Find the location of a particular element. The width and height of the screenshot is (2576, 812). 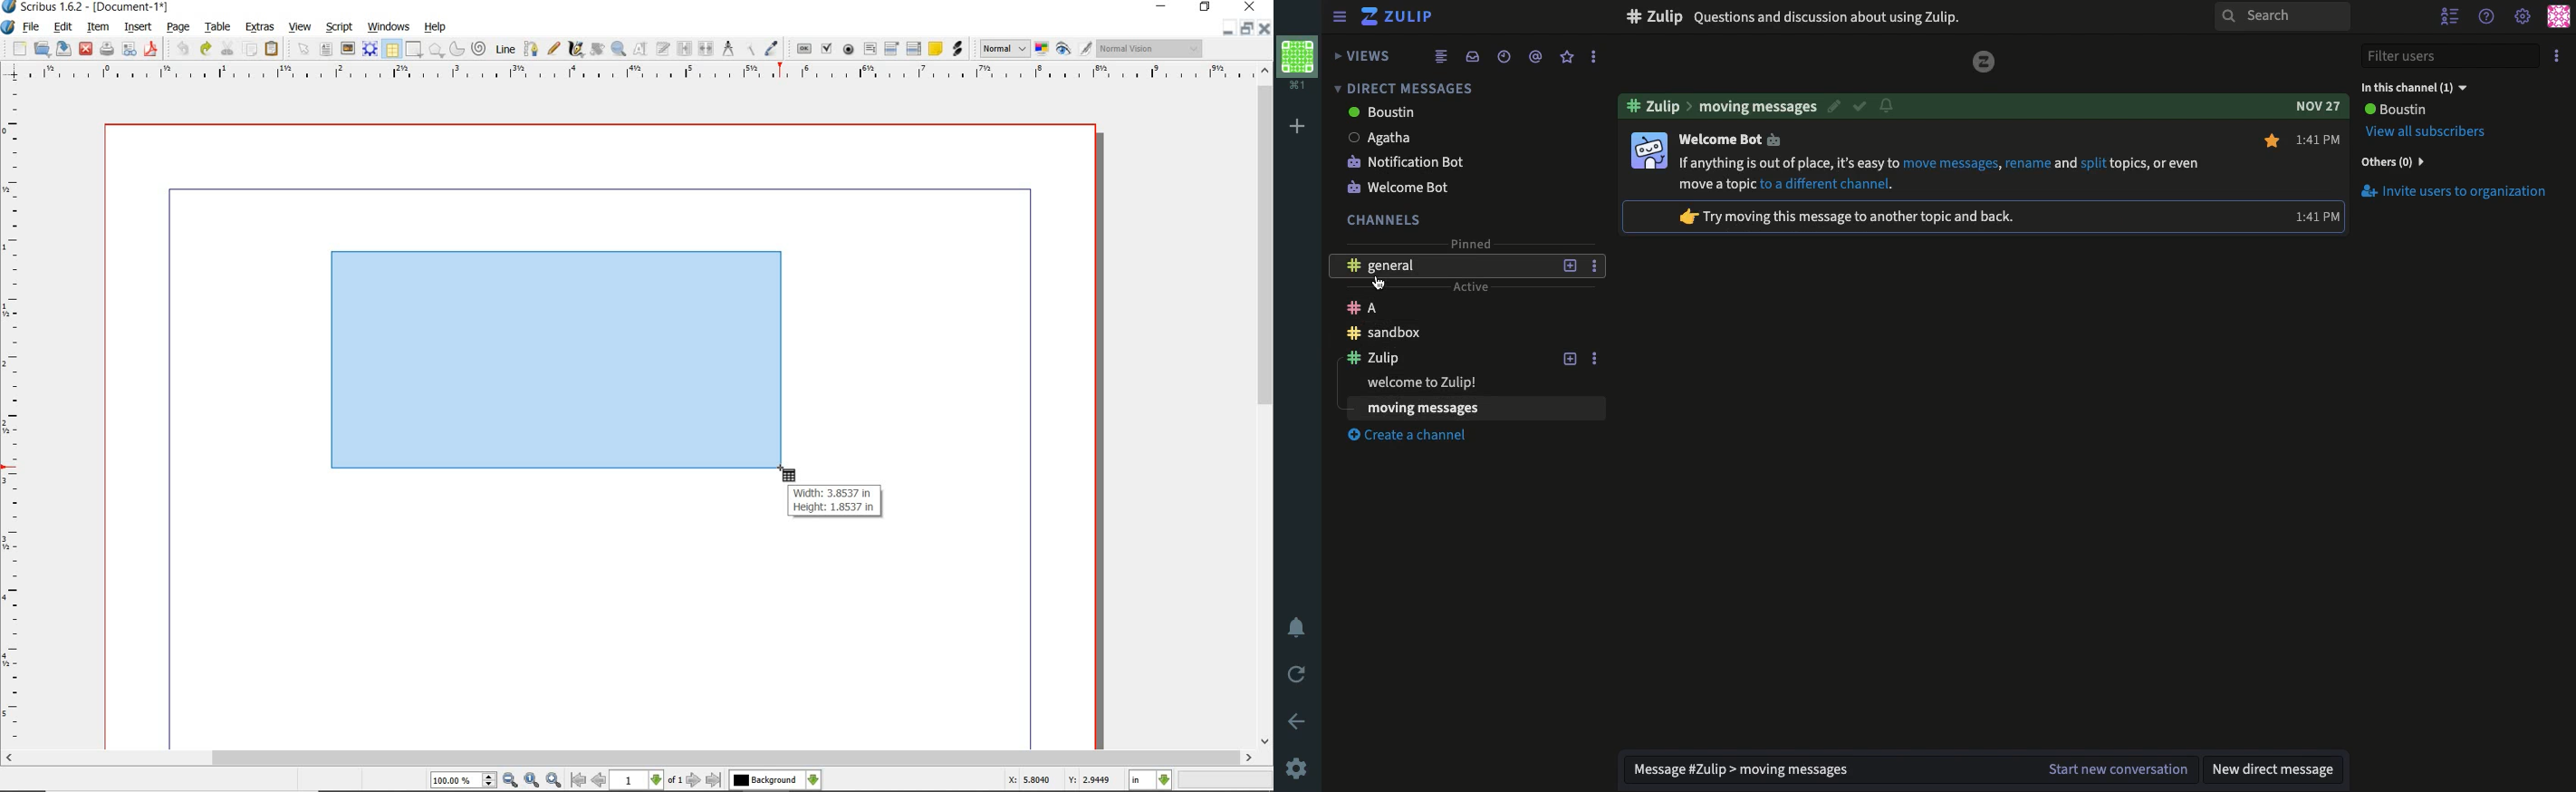

Settings is located at coordinates (1296, 768).